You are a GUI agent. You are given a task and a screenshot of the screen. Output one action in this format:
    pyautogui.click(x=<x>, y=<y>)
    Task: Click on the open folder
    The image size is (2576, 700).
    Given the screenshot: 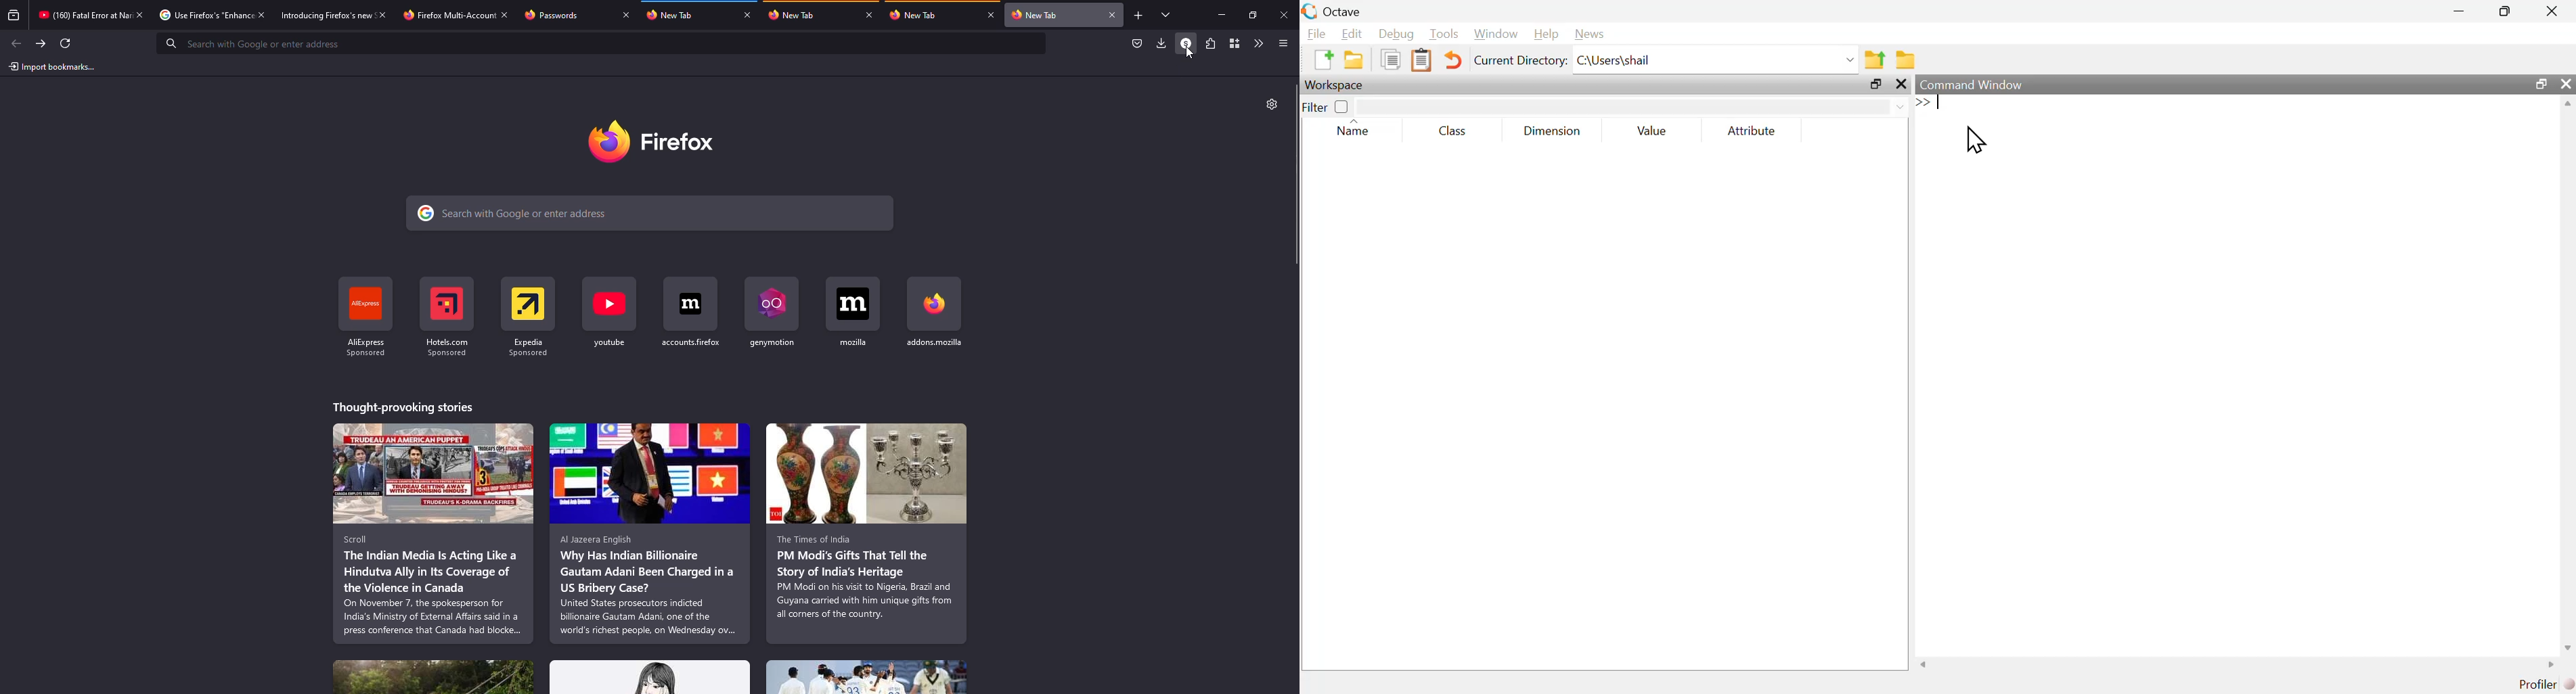 What is the action you would take?
    pyautogui.click(x=1351, y=60)
    